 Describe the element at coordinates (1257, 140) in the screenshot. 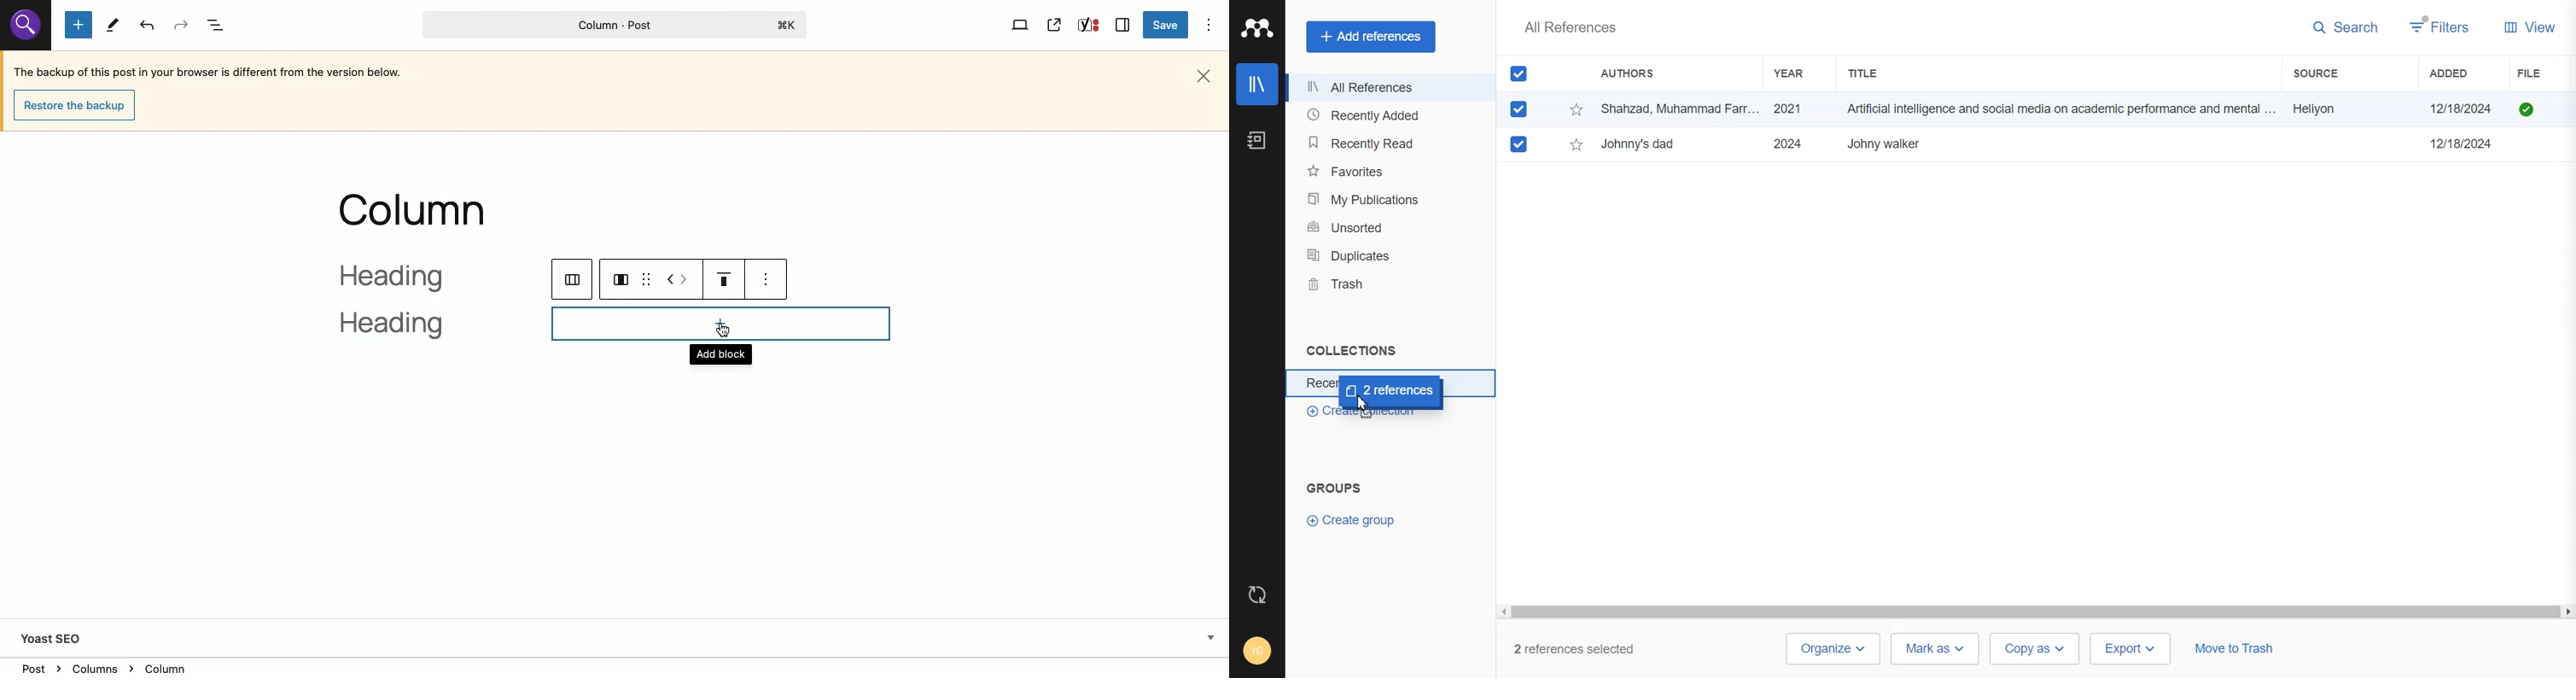

I see `Notebook` at that location.